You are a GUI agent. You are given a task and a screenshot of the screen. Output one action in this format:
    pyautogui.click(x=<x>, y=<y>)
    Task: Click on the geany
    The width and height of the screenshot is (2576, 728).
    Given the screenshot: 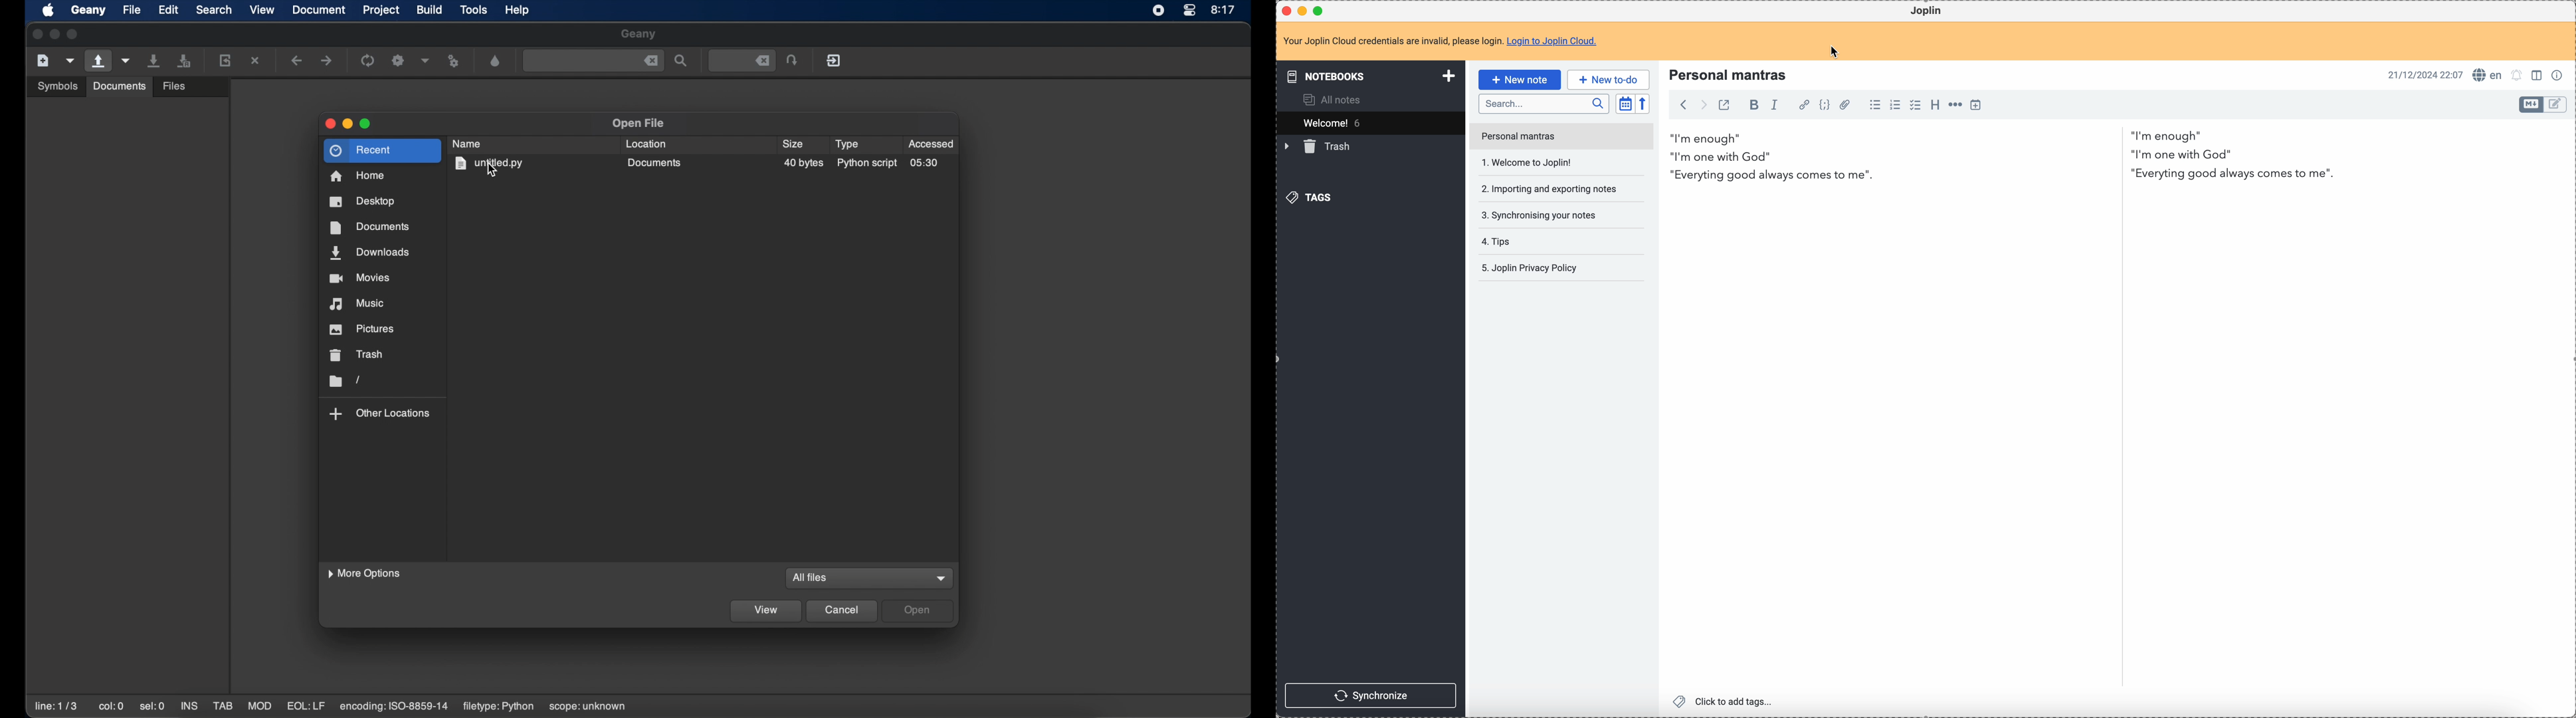 What is the action you would take?
    pyautogui.click(x=88, y=10)
    